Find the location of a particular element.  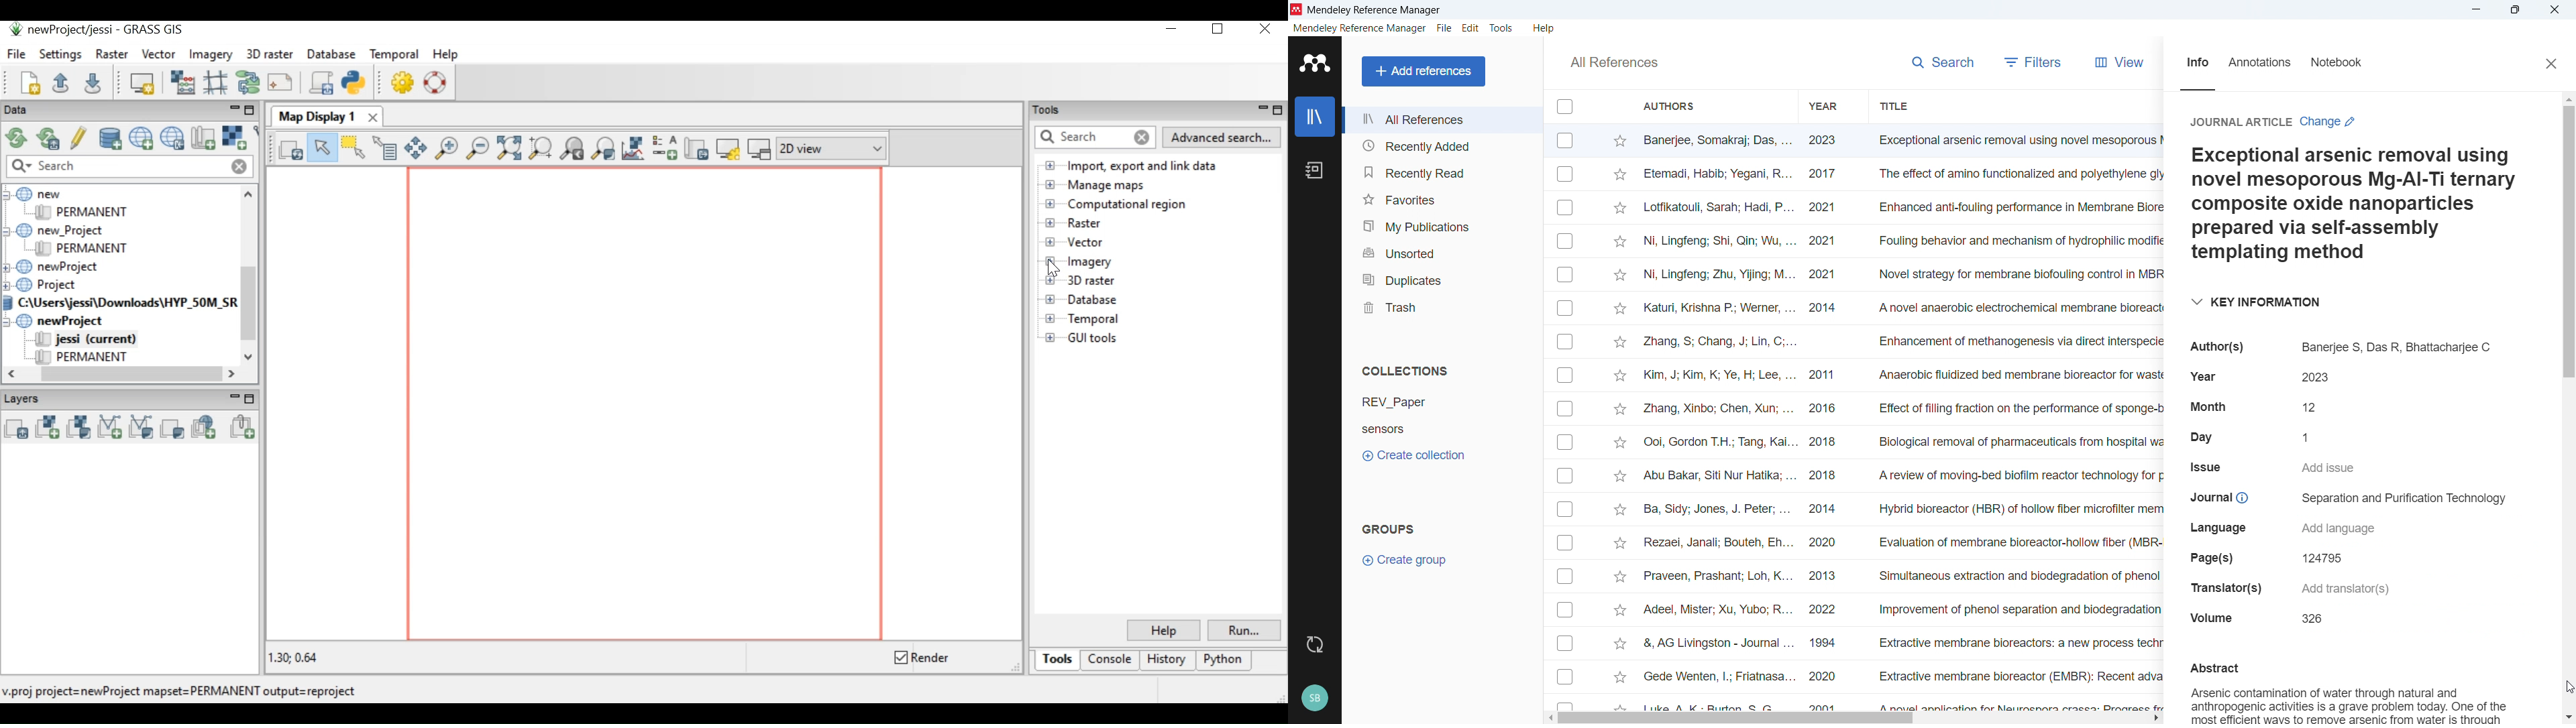

click to select individual entry is located at coordinates (1567, 442).